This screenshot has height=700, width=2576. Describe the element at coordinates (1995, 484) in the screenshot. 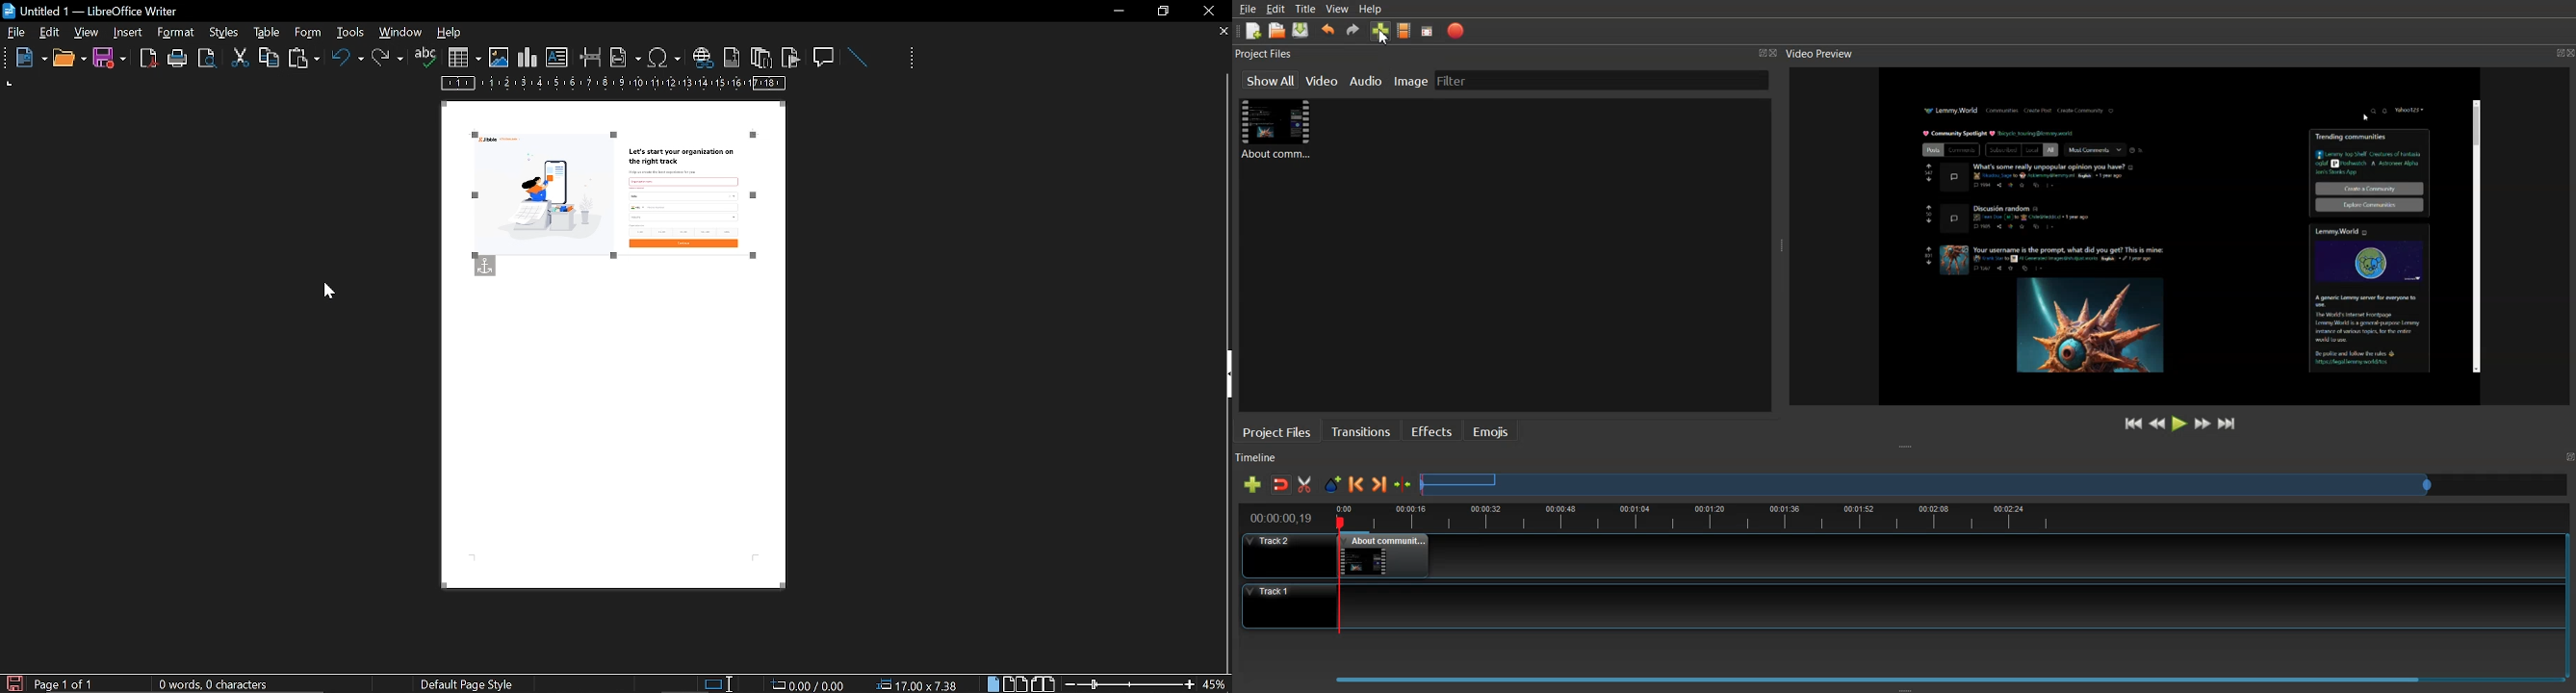

I see `Slider` at that location.